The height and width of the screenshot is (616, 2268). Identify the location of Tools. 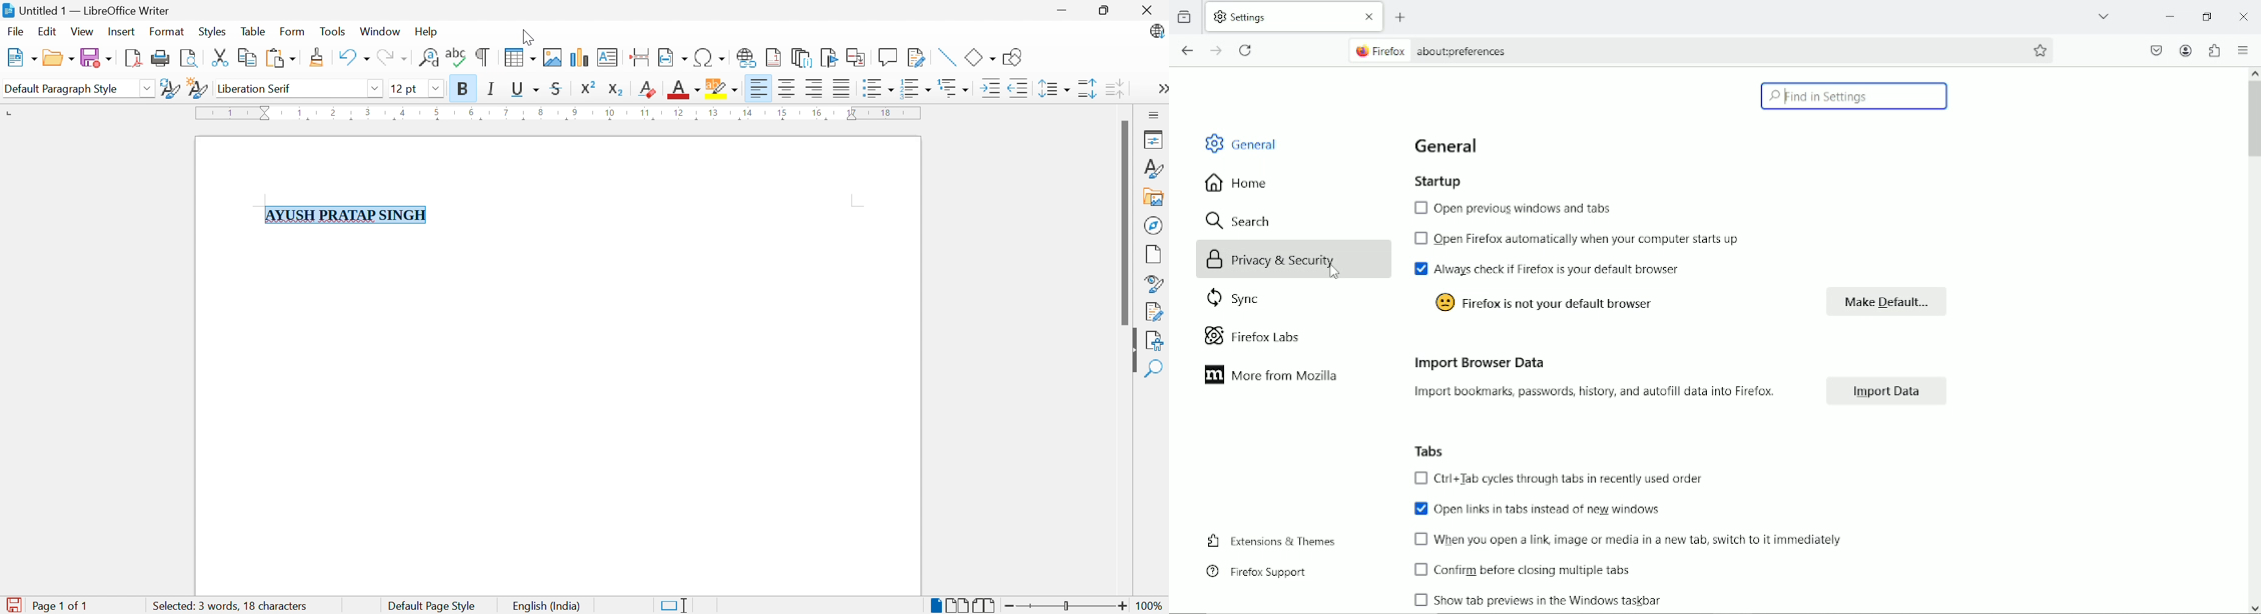
(333, 30).